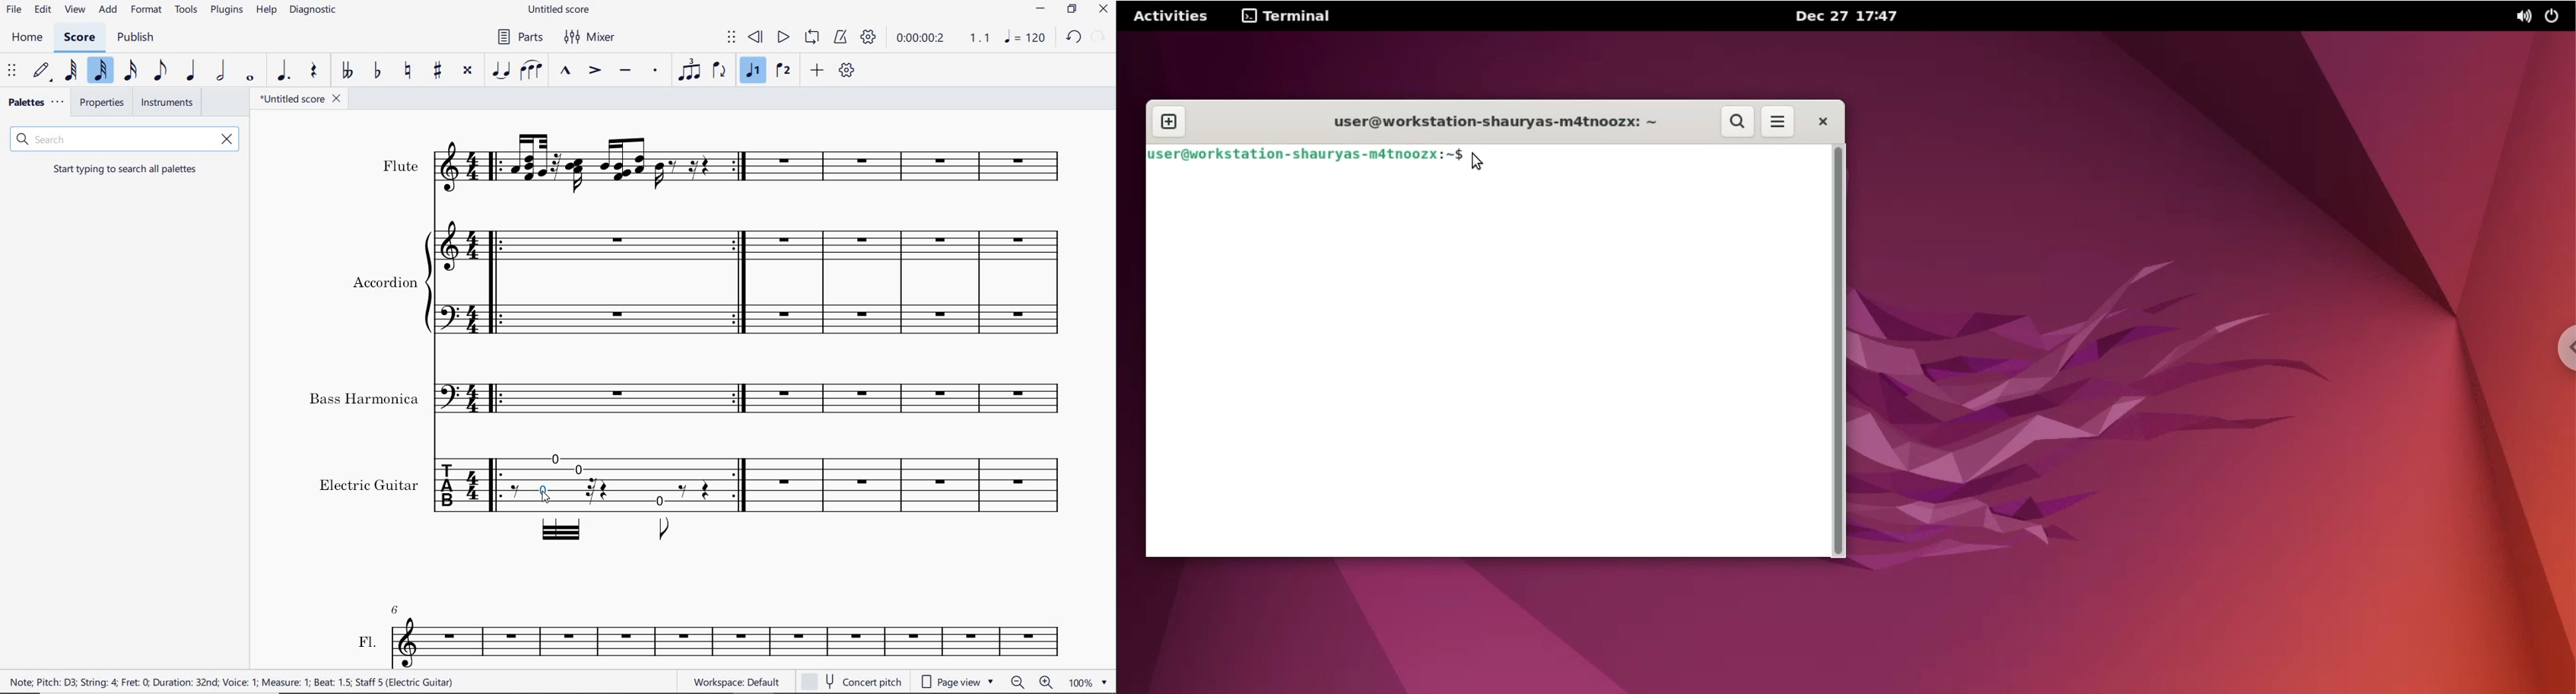 This screenshot has width=2576, height=700. What do you see at coordinates (41, 72) in the screenshot?
I see `default (step time)` at bounding box center [41, 72].